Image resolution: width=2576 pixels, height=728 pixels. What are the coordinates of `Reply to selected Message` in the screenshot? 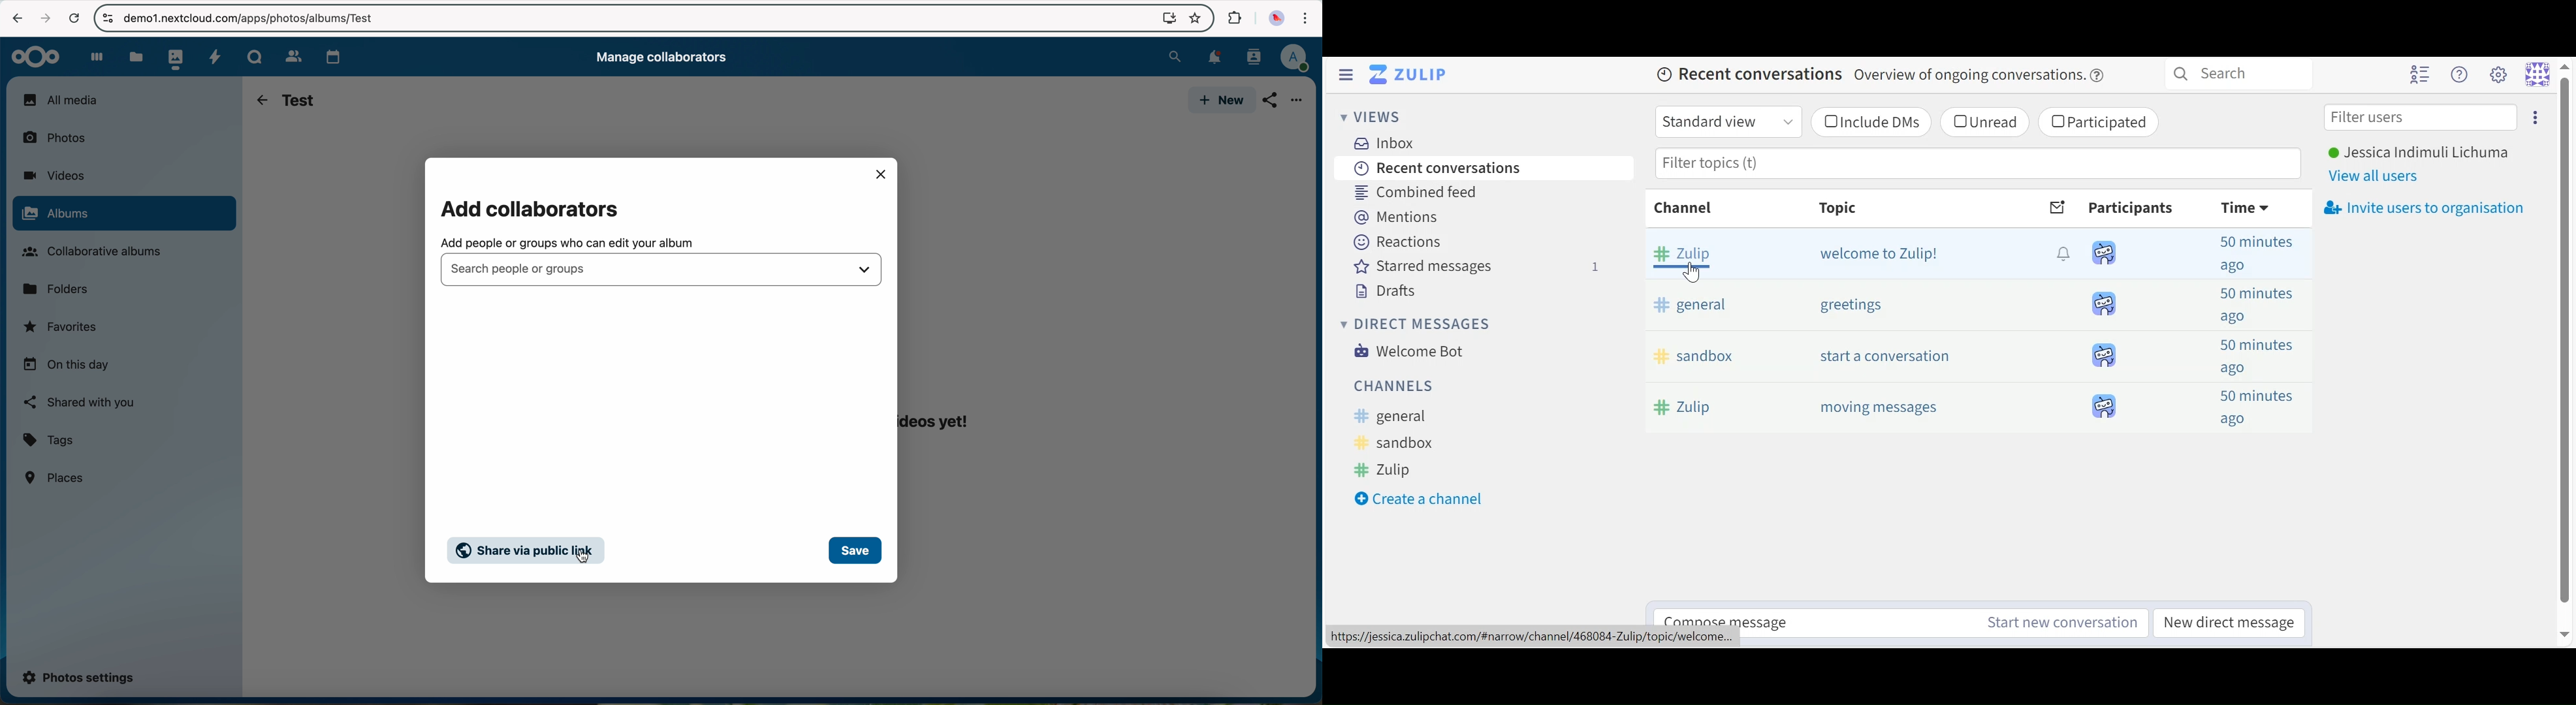 It's located at (1819, 618).